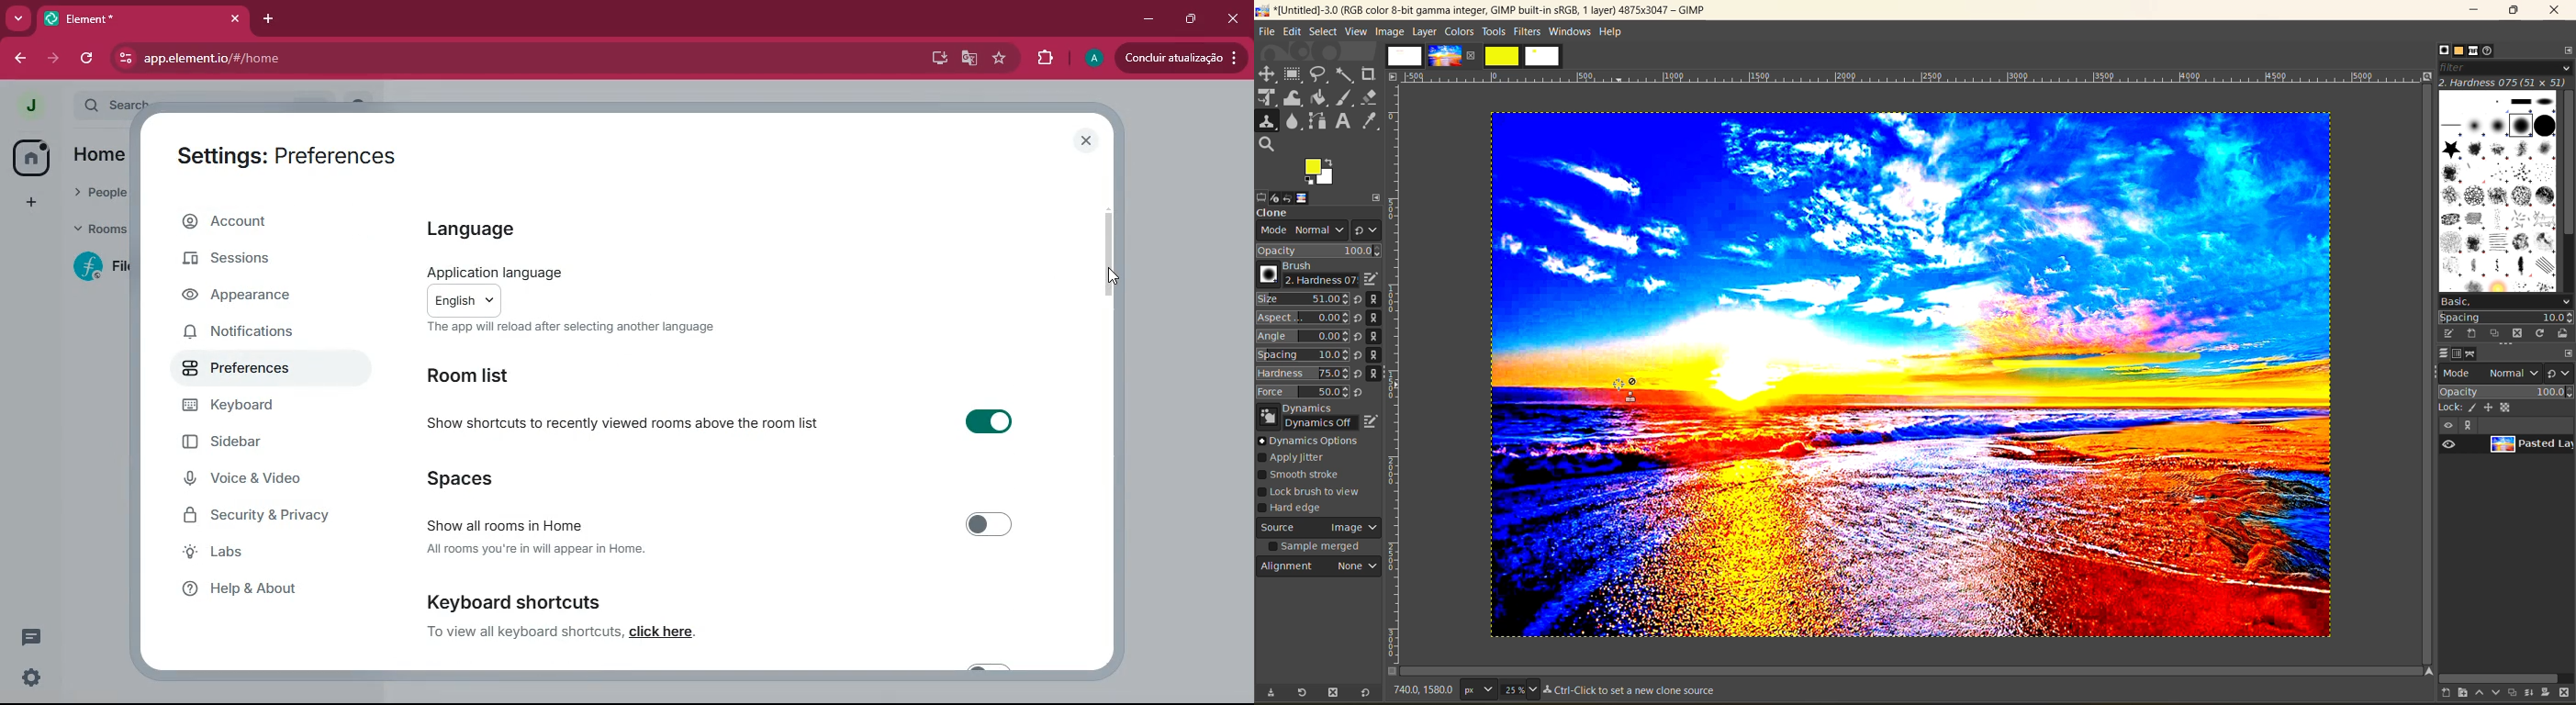 Image resolution: width=2576 pixels, height=728 pixels. Describe the element at coordinates (1192, 19) in the screenshot. I see `maximize` at that location.